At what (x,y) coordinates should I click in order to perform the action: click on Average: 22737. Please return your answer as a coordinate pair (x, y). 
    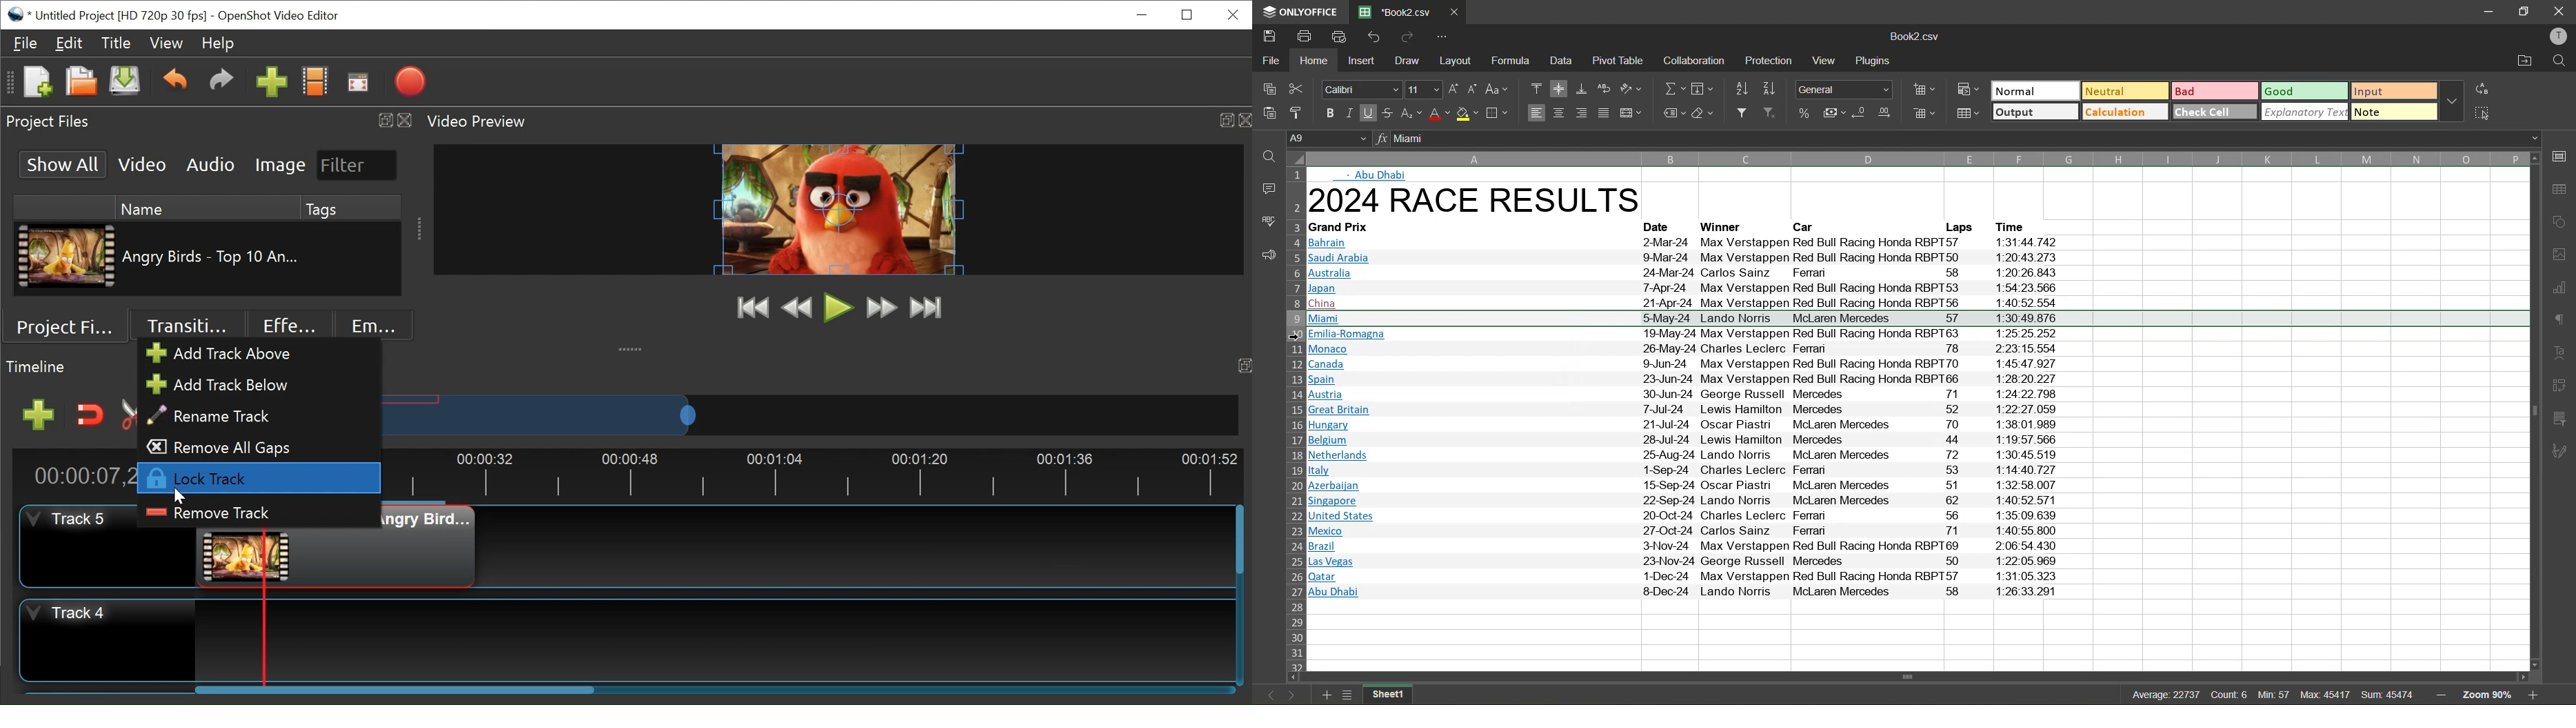
    Looking at the image, I should click on (2166, 695).